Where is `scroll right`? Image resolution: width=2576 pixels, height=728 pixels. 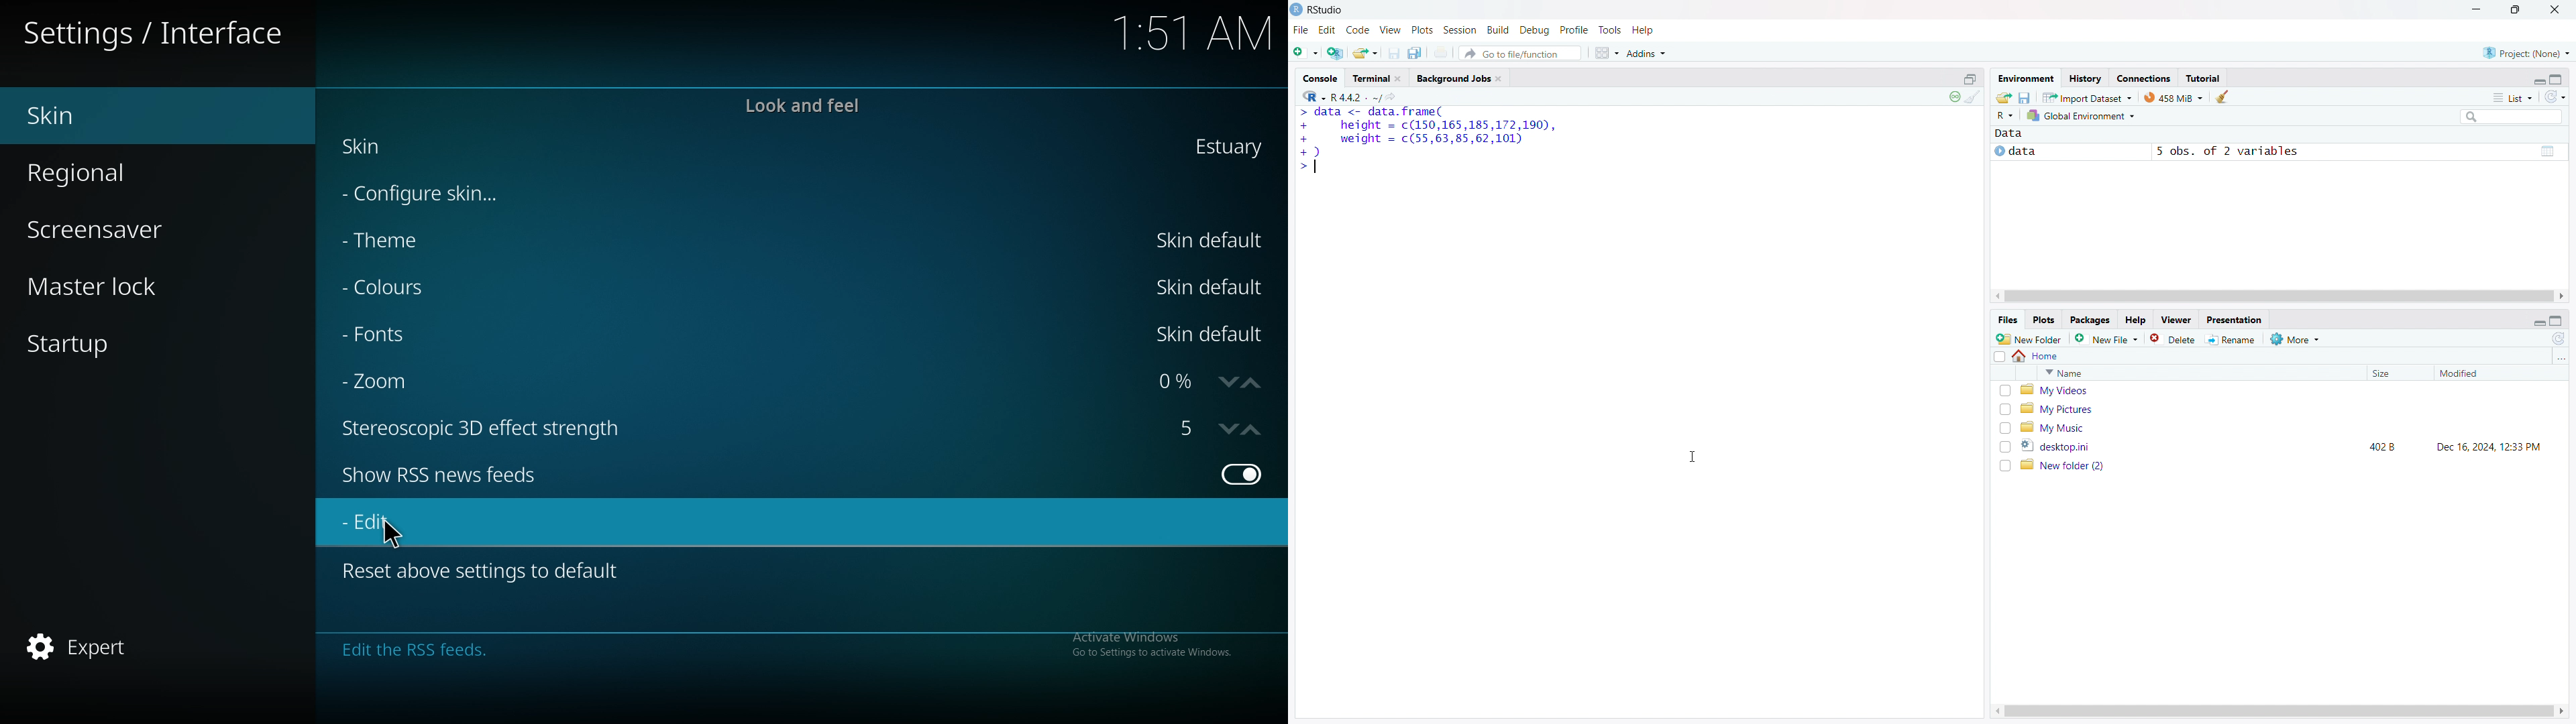 scroll right is located at coordinates (2563, 296).